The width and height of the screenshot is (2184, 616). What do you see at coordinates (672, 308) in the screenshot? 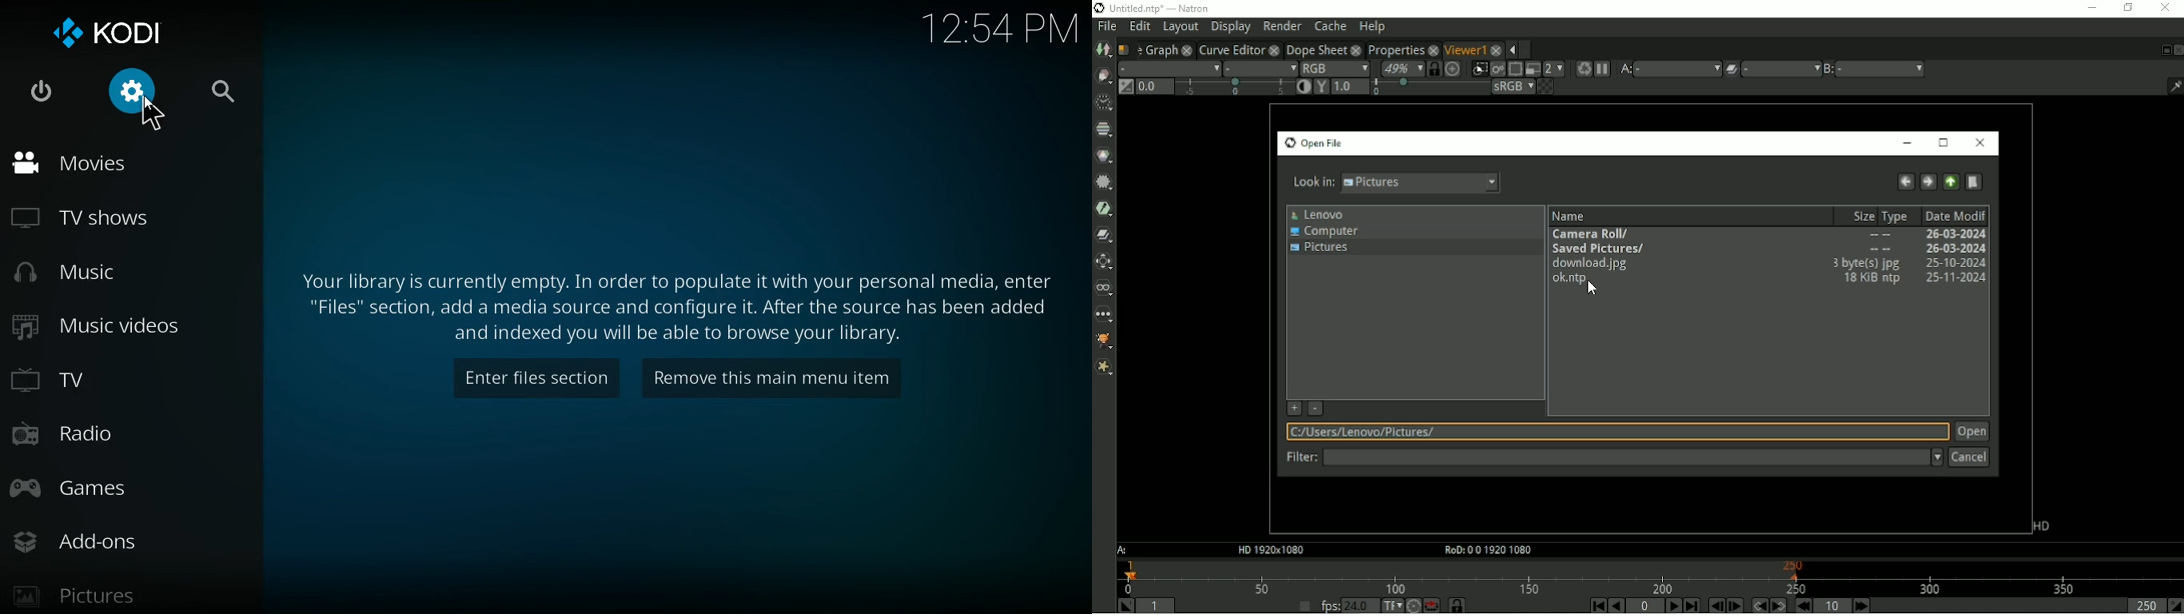
I see `message` at bounding box center [672, 308].